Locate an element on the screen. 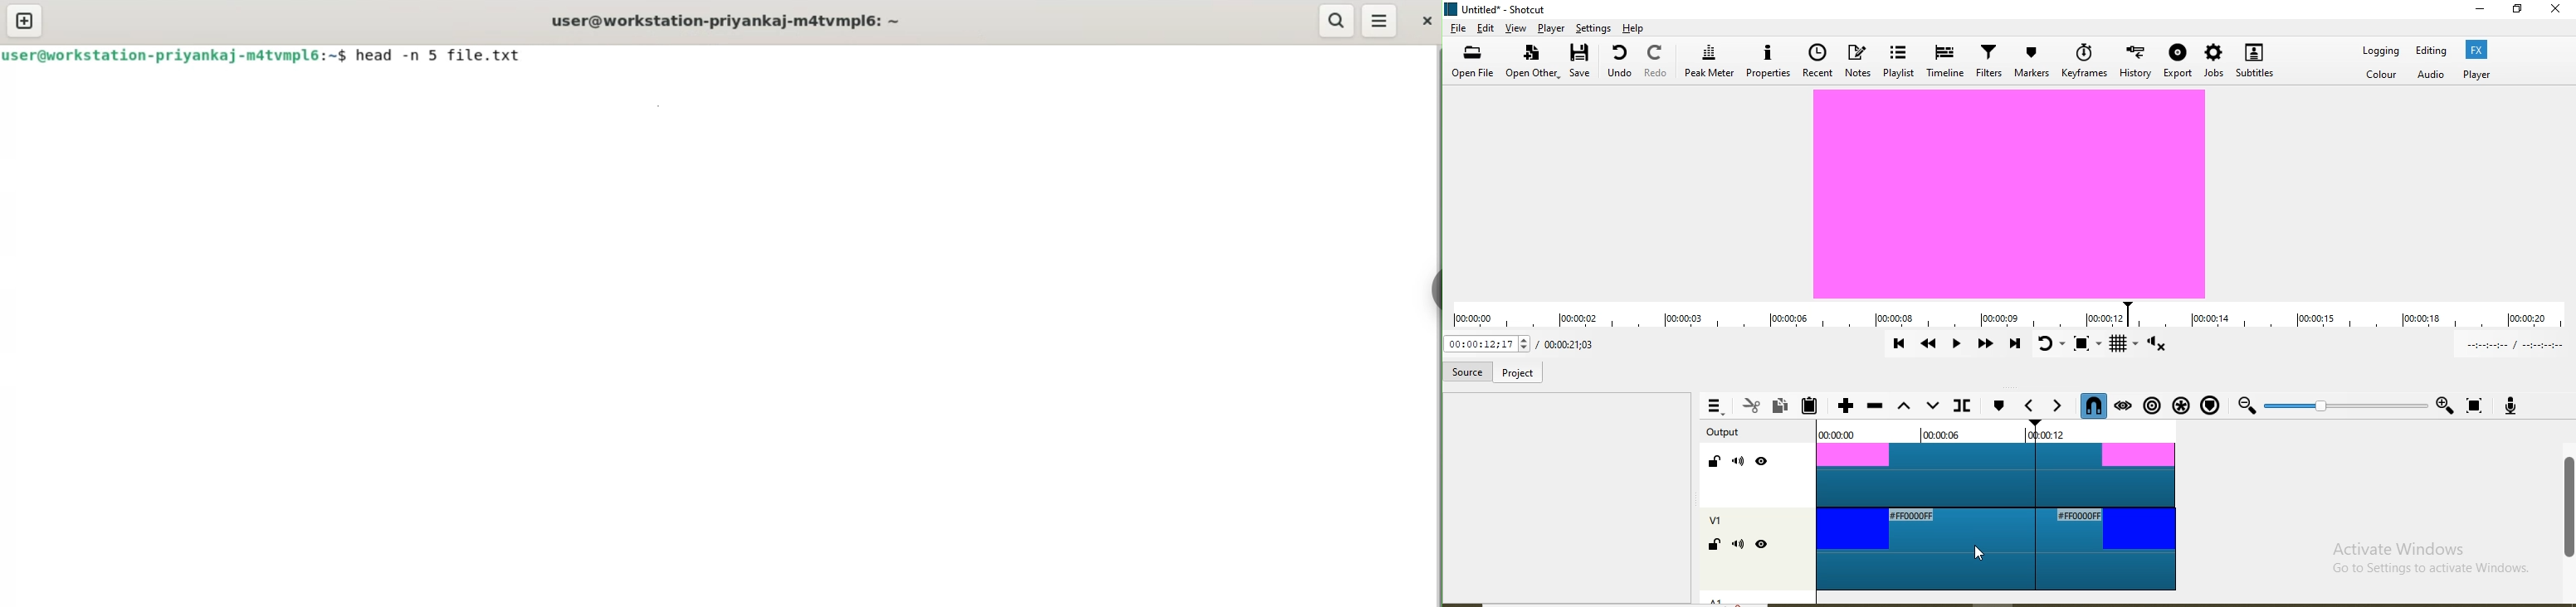  Output is located at coordinates (1729, 433).